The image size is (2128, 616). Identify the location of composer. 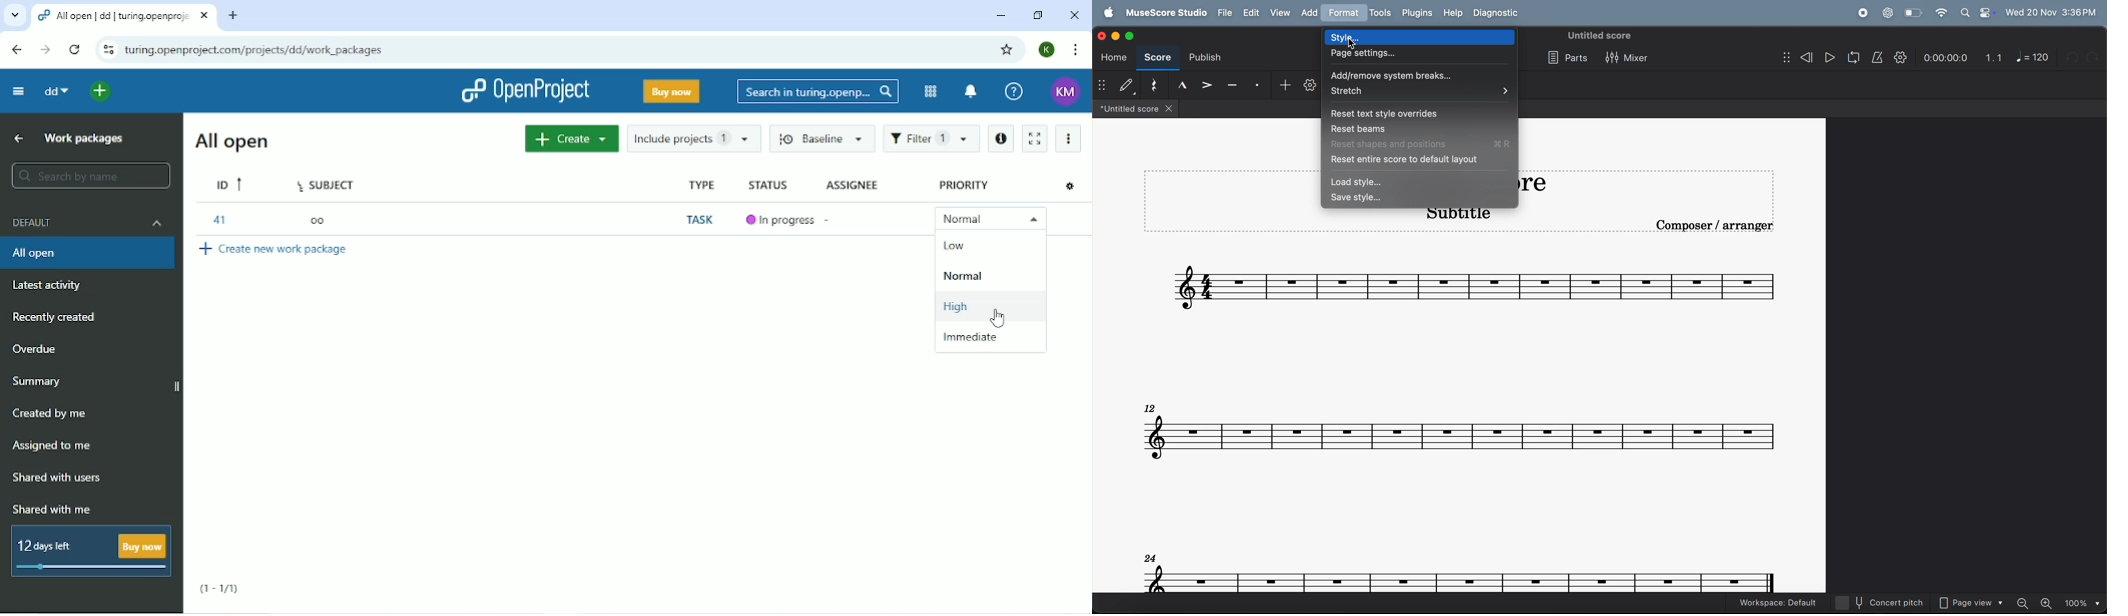
(1717, 228).